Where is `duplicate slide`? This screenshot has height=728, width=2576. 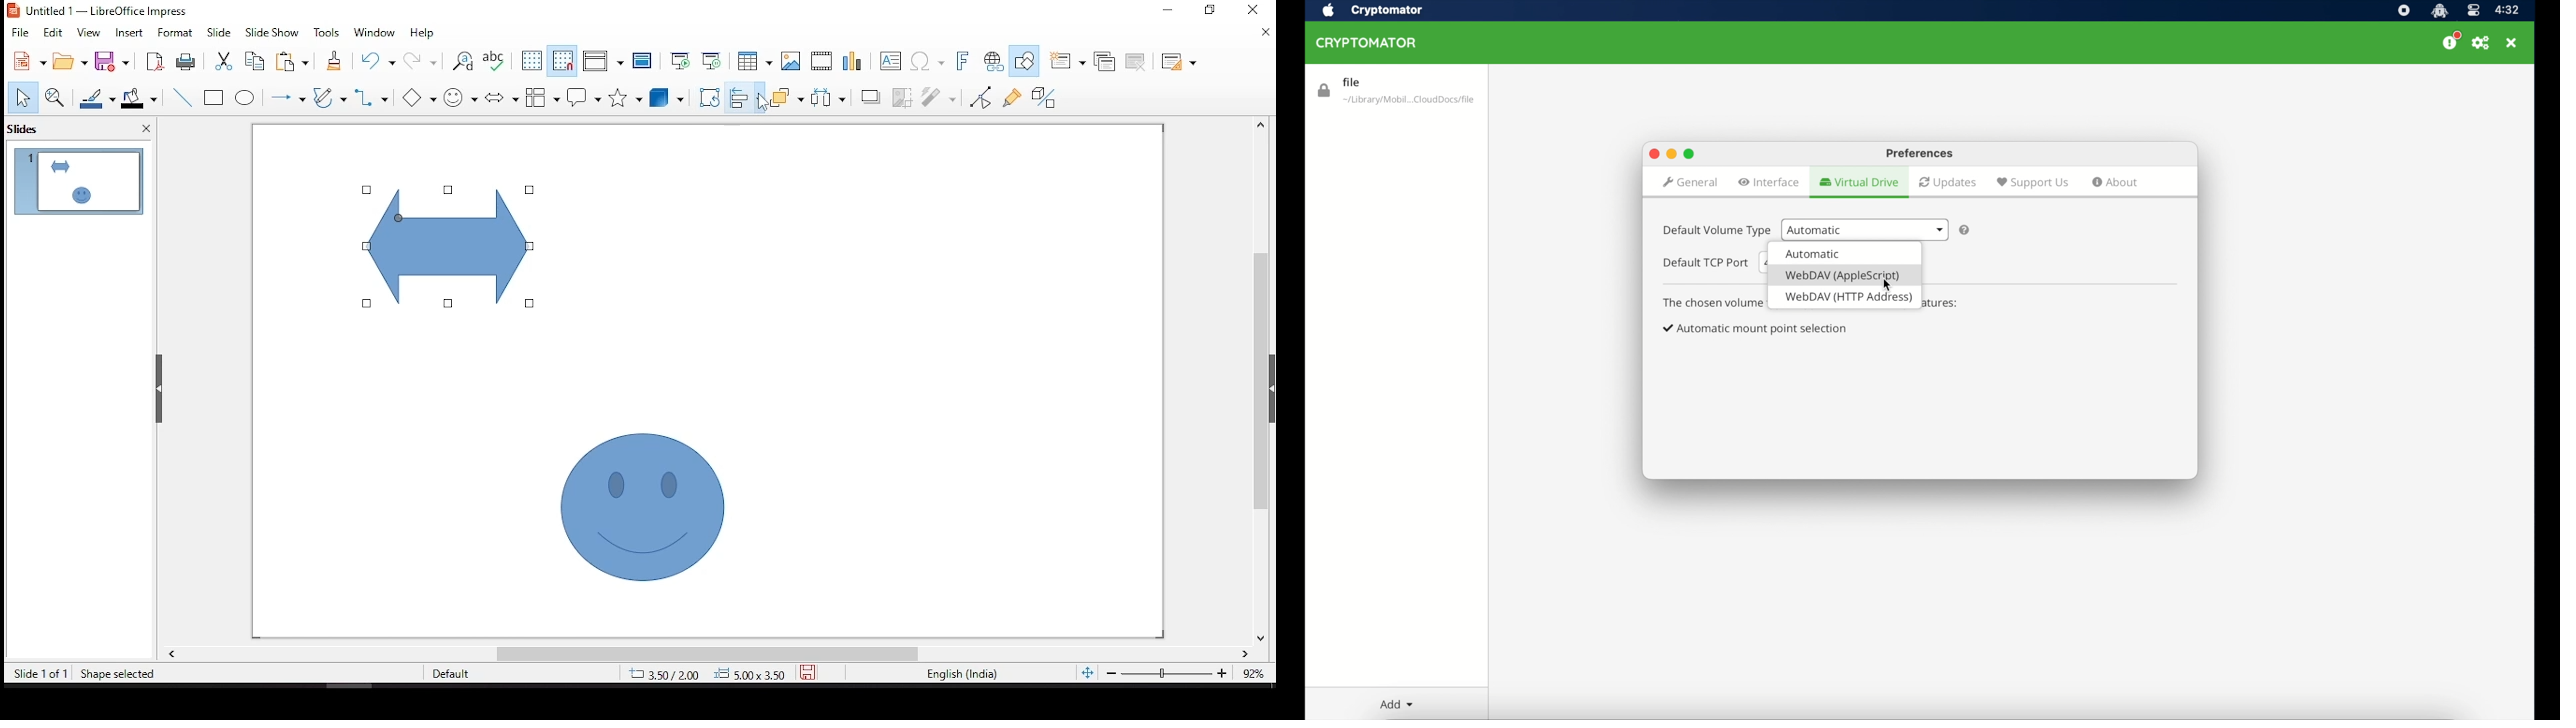 duplicate slide is located at coordinates (1103, 58).